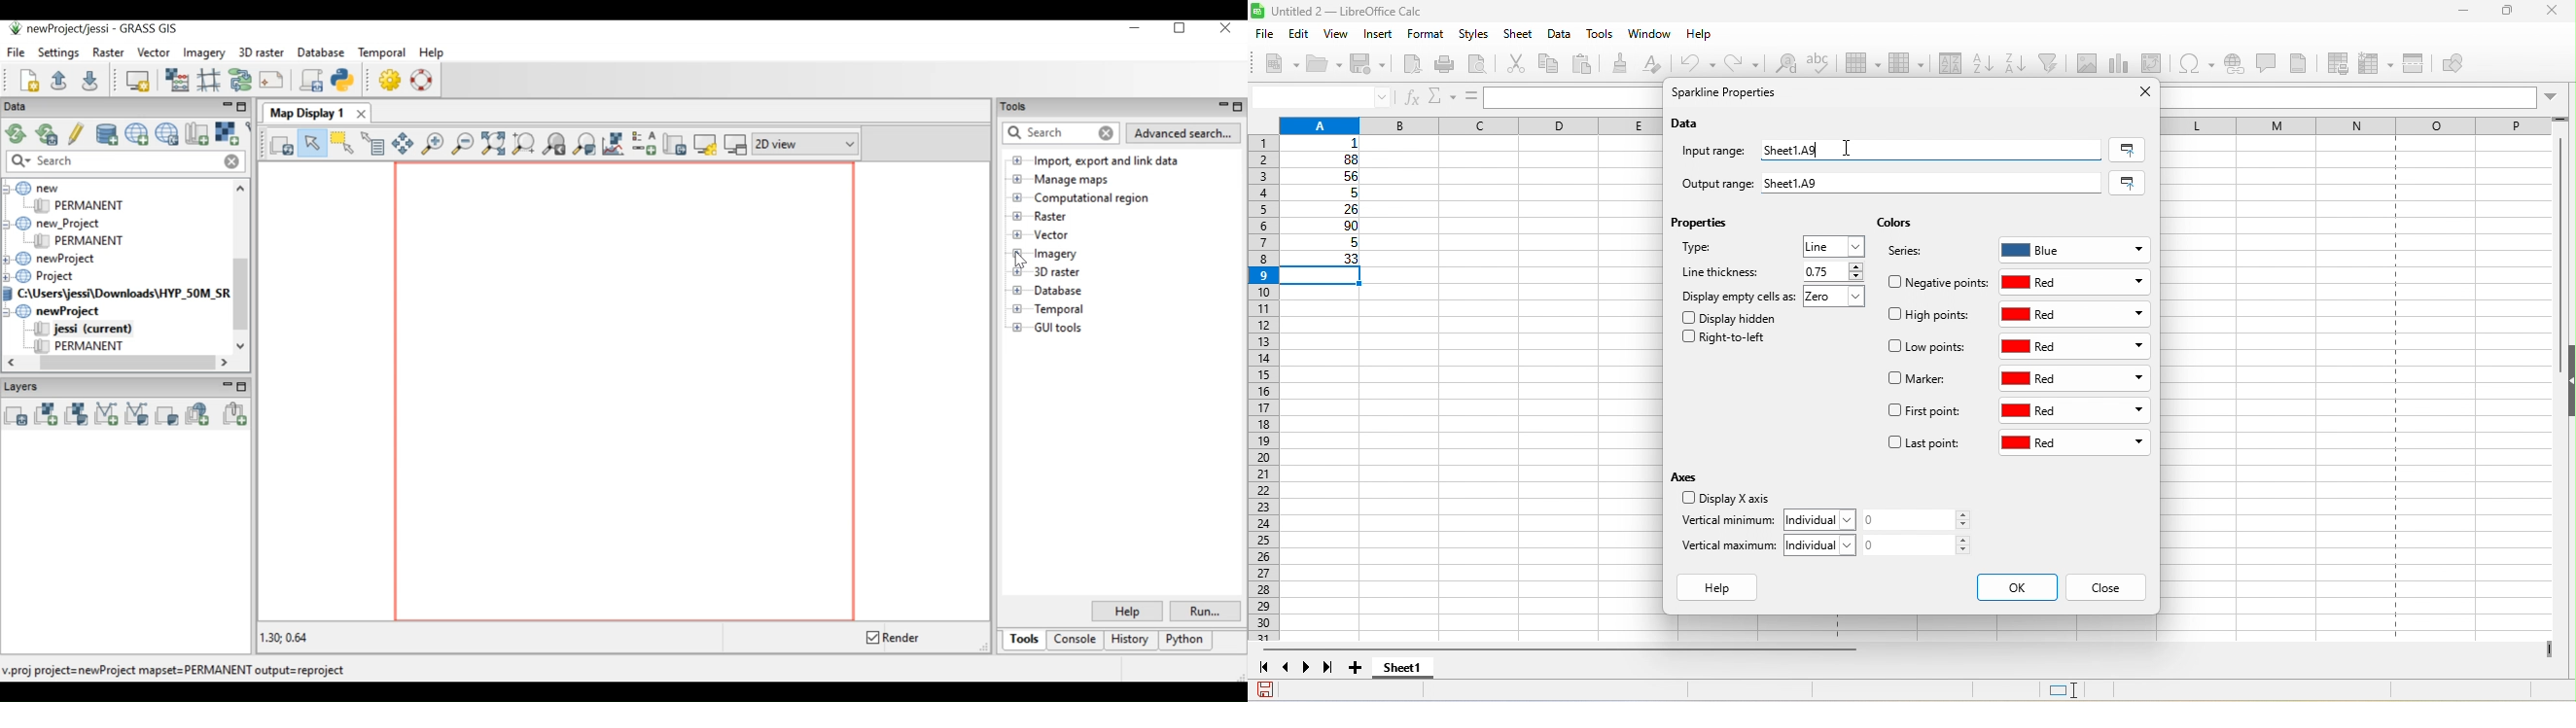 The height and width of the screenshot is (728, 2576). I want to click on clear direct formatting, so click(1657, 64).